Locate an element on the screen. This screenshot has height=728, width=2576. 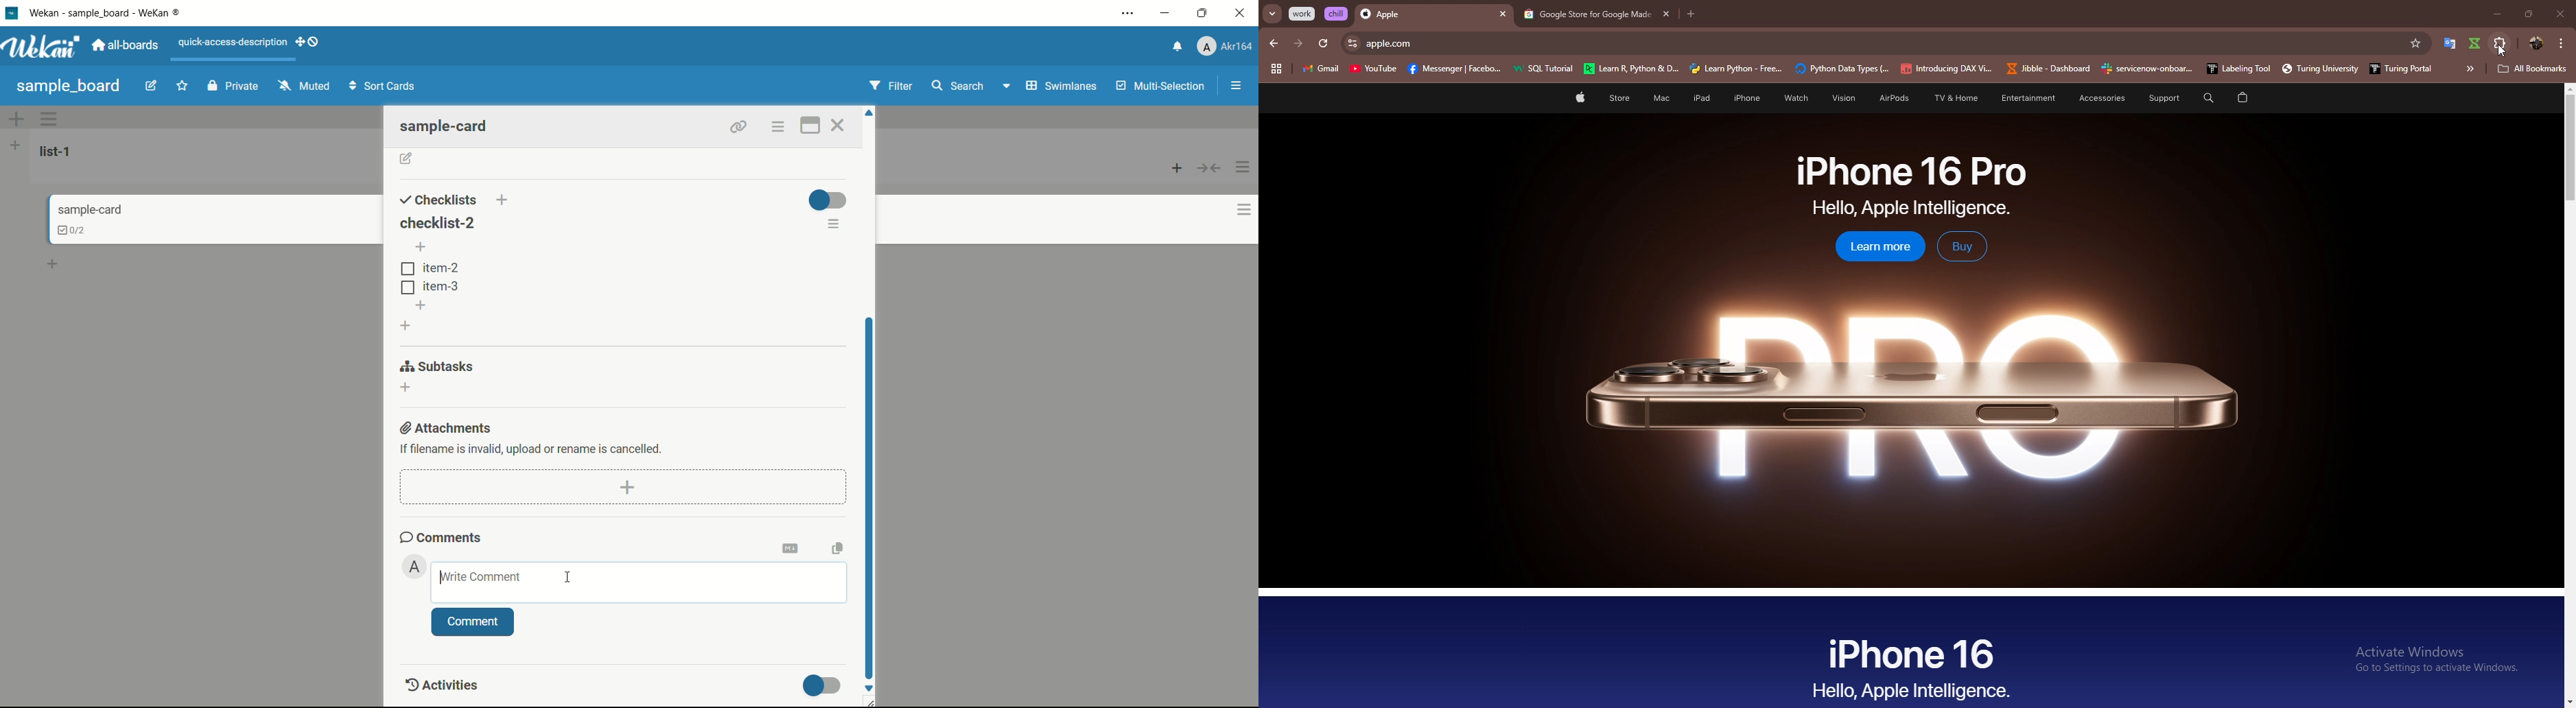
Lean more is located at coordinates (1873, 248).